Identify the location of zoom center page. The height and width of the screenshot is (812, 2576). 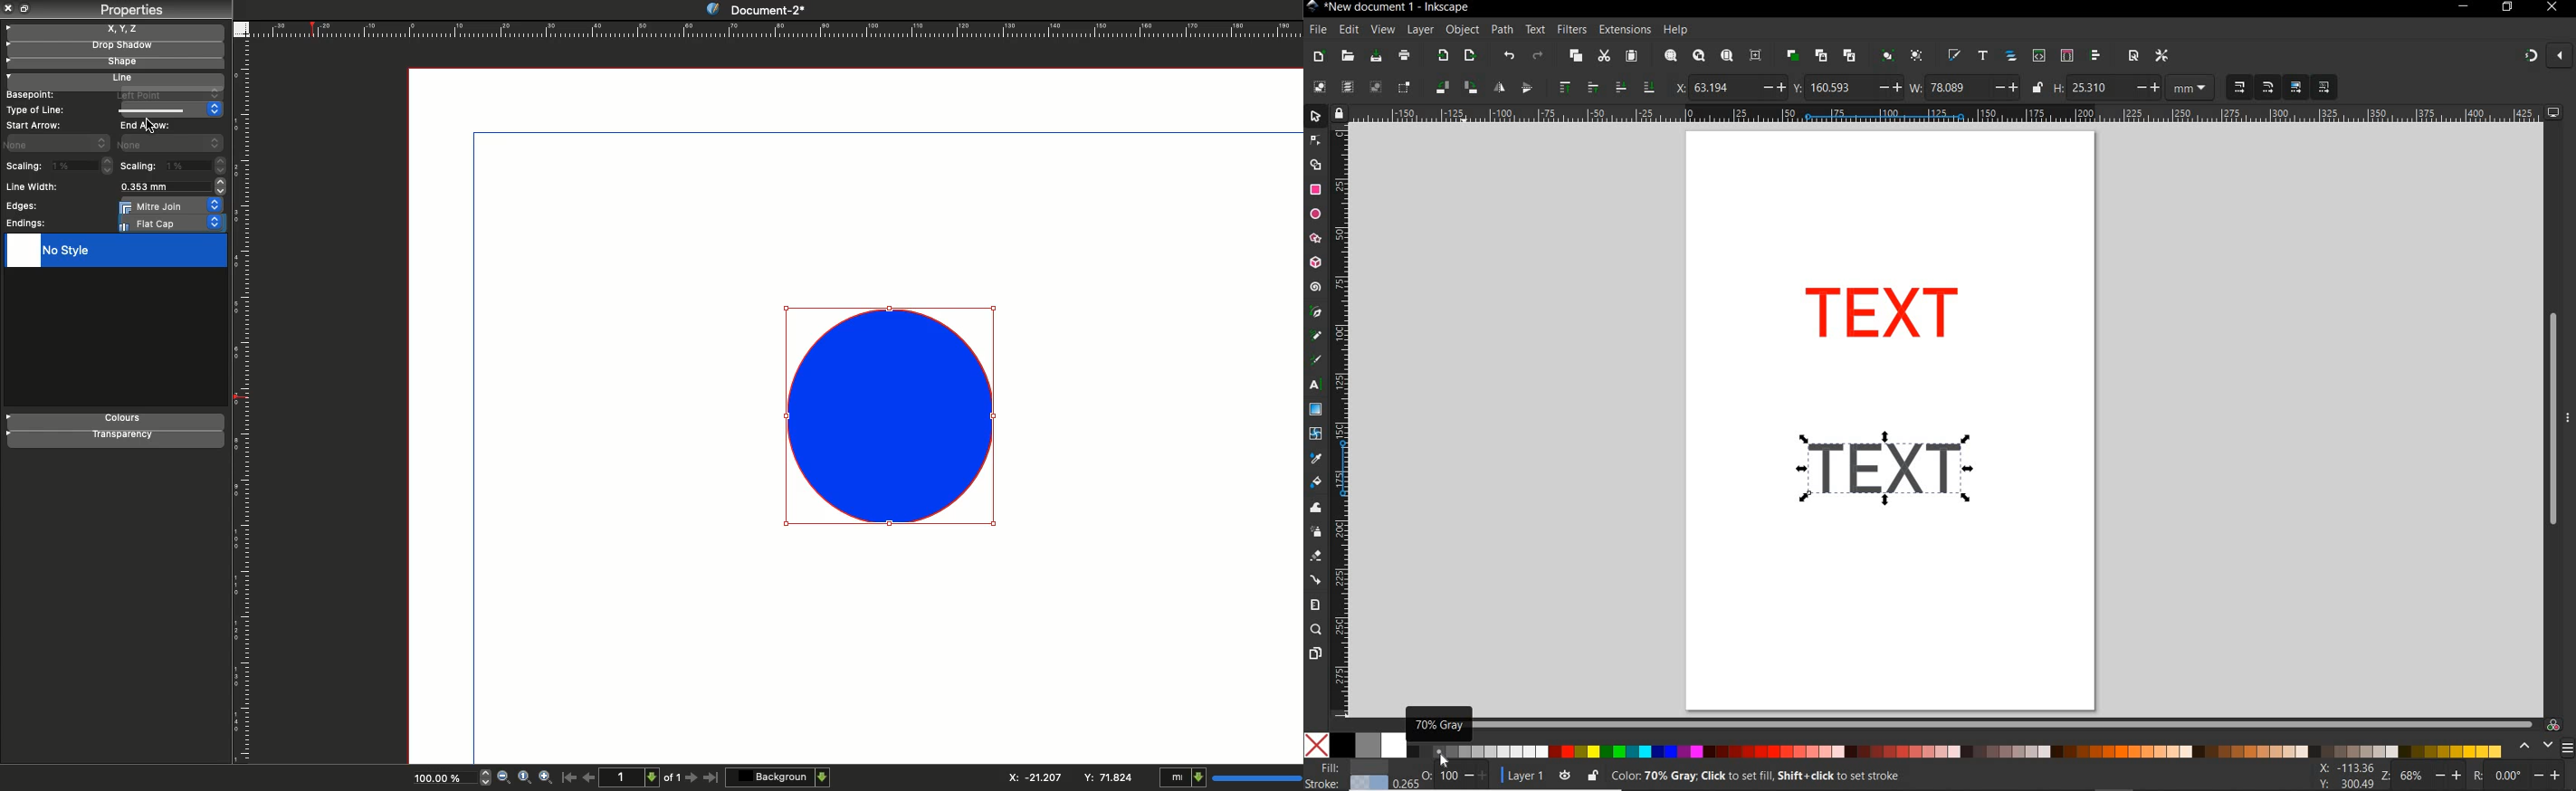
(1759, 55).